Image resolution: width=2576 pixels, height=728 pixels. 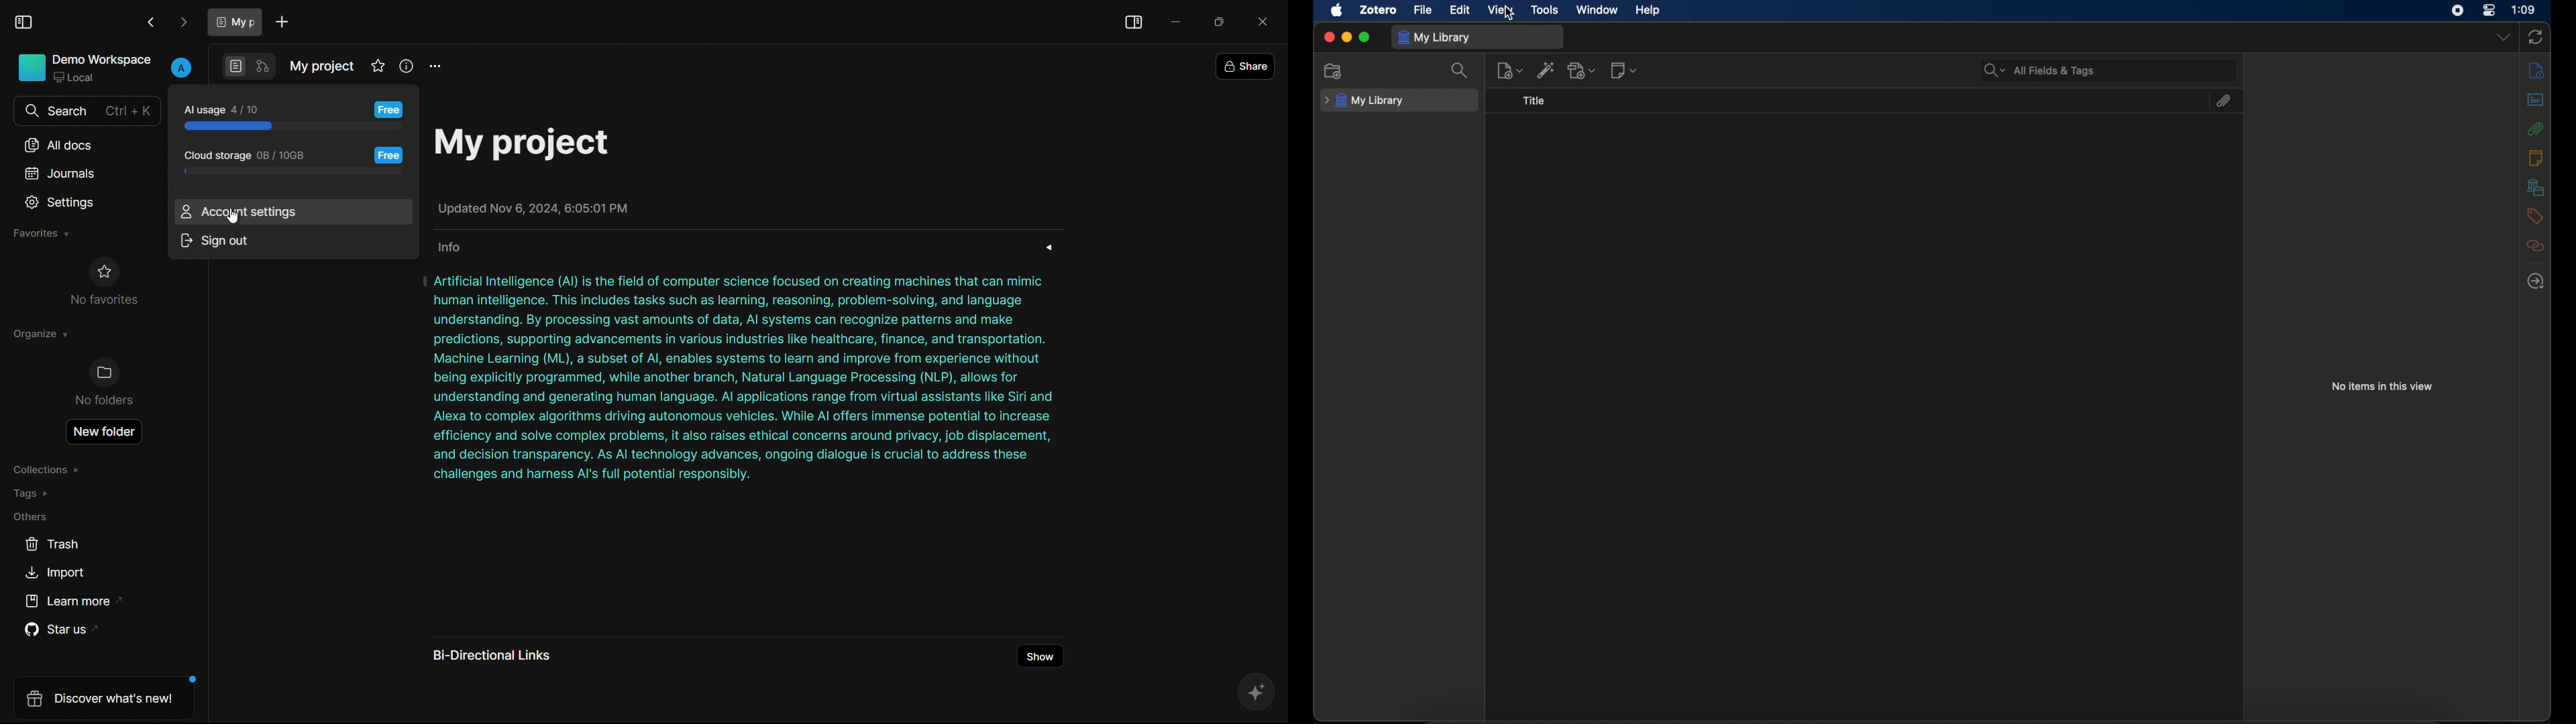 I want to click on | Artificial Intelligence (Al) is the field of computer science focused on creating machines that can mimic human intelligence. This includes tasks such as learning, reasoning, problem-solving, and language understanding. By processing vast amounts of data, Al systems can recognize patterns and make predictions, supporting advancements in various industries like healthcare, finance, and transportation. Machine Learning (ML), a subset of Al, enables systems to learn and improve from experience without being explicitly programmed, while another branch, Natural Language Processing (NLP), allows for understanding and generating human language. Al applications range from virtual assistants like Siri and Alexa to complex algorithms driving autonomous vehicles. While Al offers immense potential to increase efficiency and solve complex problems, it also raises ethical concerns around privacy, job displacement, and decision transparency. As Al technology advances, ongoing dialogue is crucial to address these challenges and harness Al's full potential responsibly., so click(x=751, y=385).